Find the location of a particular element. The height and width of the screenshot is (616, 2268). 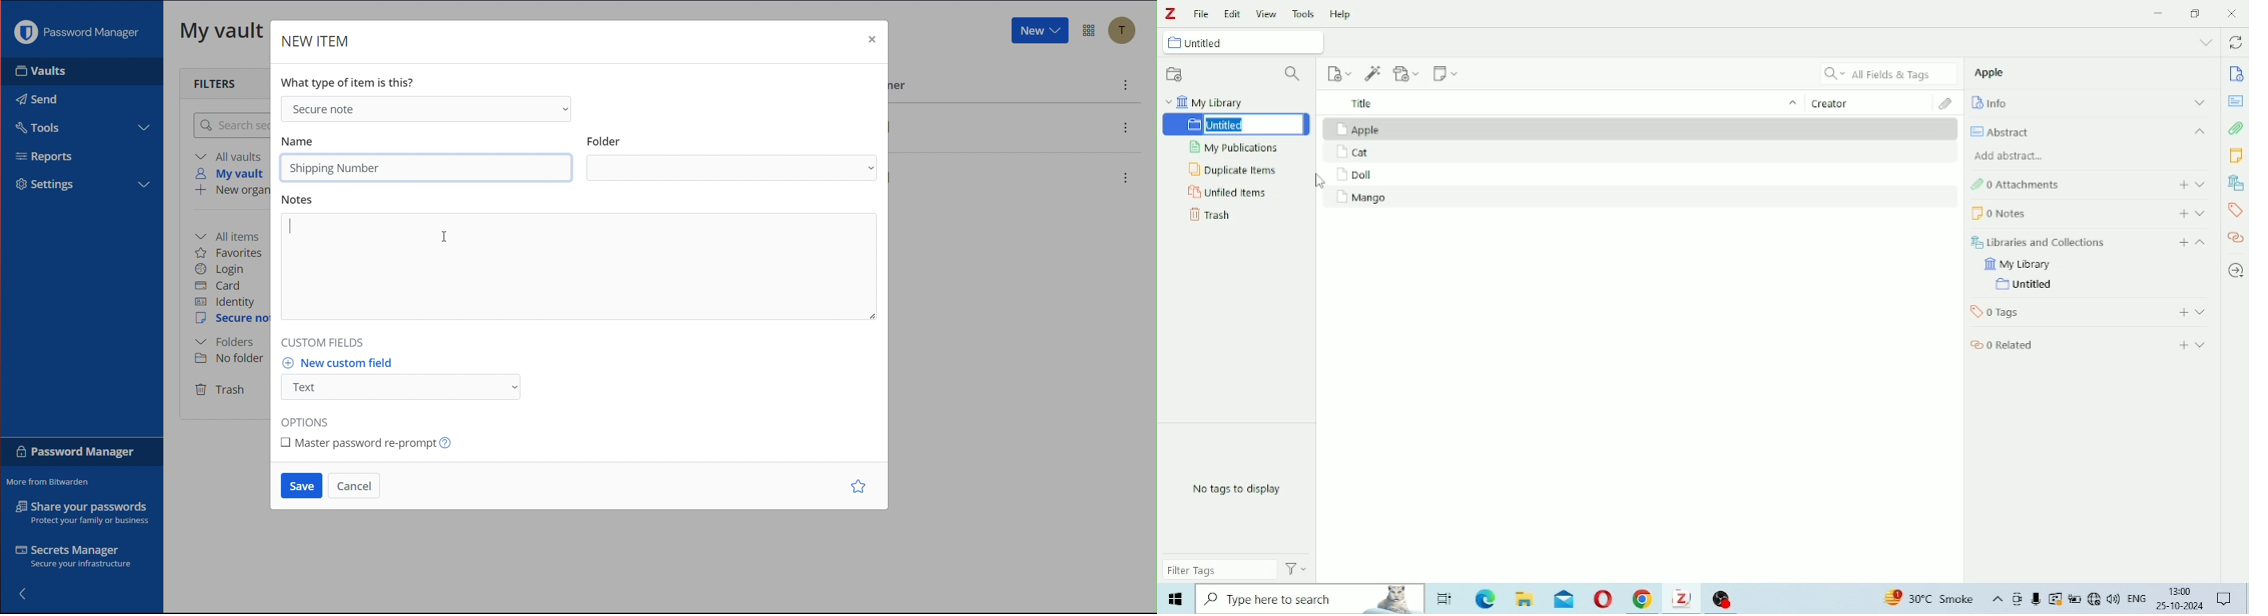

File is located at coordinates (1201, 14).